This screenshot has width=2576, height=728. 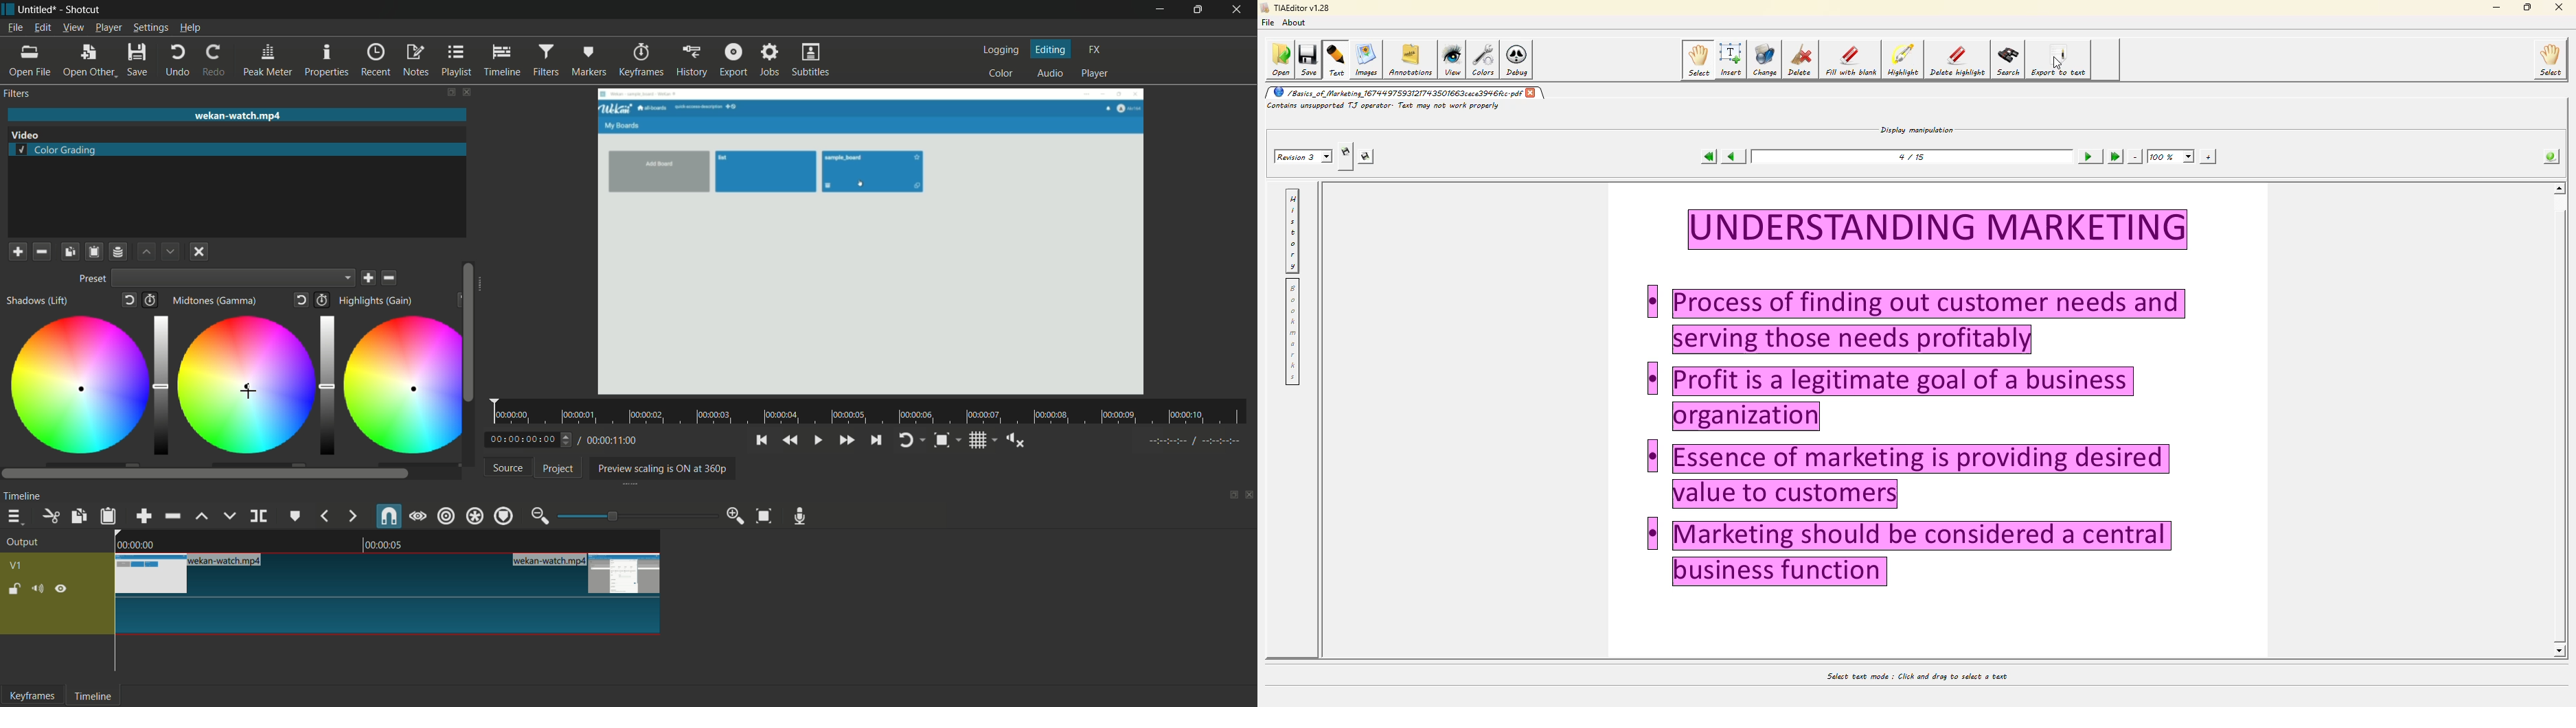 What do you see at coordinates (206, 474) in the screenshot?
I see `scroll bar` at bounding box center [206, 474].